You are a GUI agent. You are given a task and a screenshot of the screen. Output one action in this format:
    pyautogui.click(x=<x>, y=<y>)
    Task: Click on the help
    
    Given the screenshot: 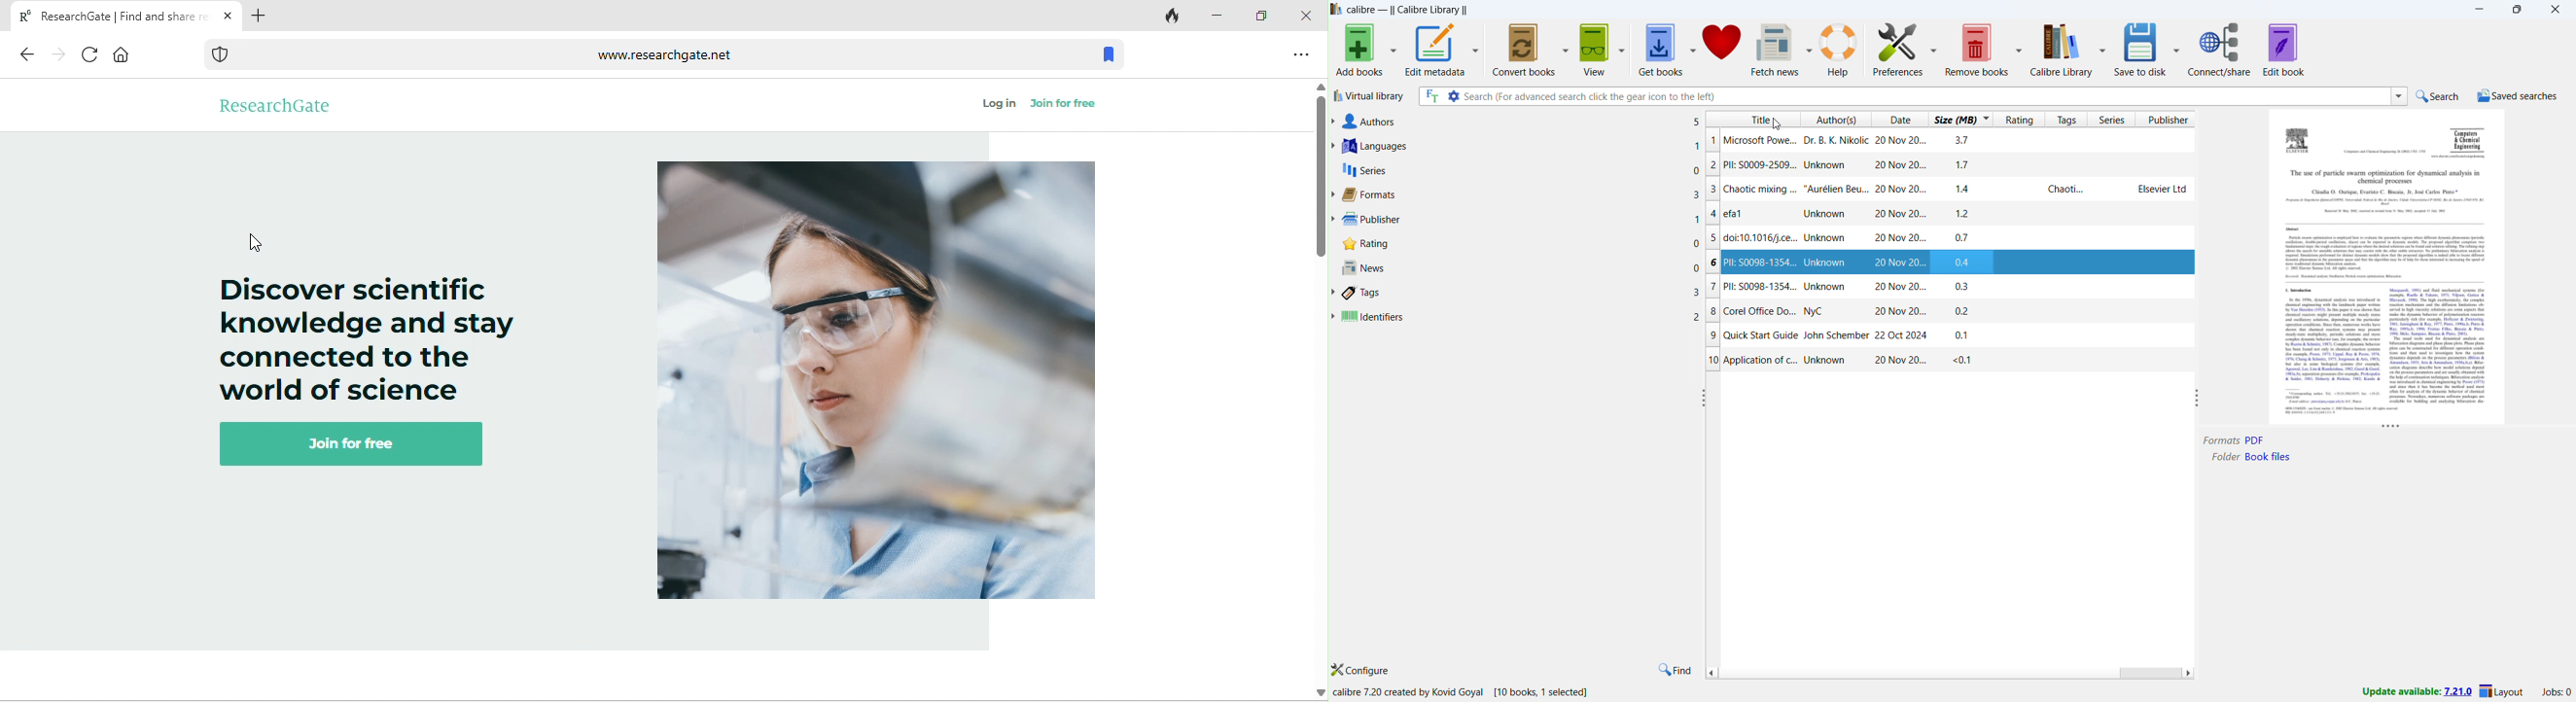 What is the action you would take?
    pyautogui.click(x=1839, y=48)
    